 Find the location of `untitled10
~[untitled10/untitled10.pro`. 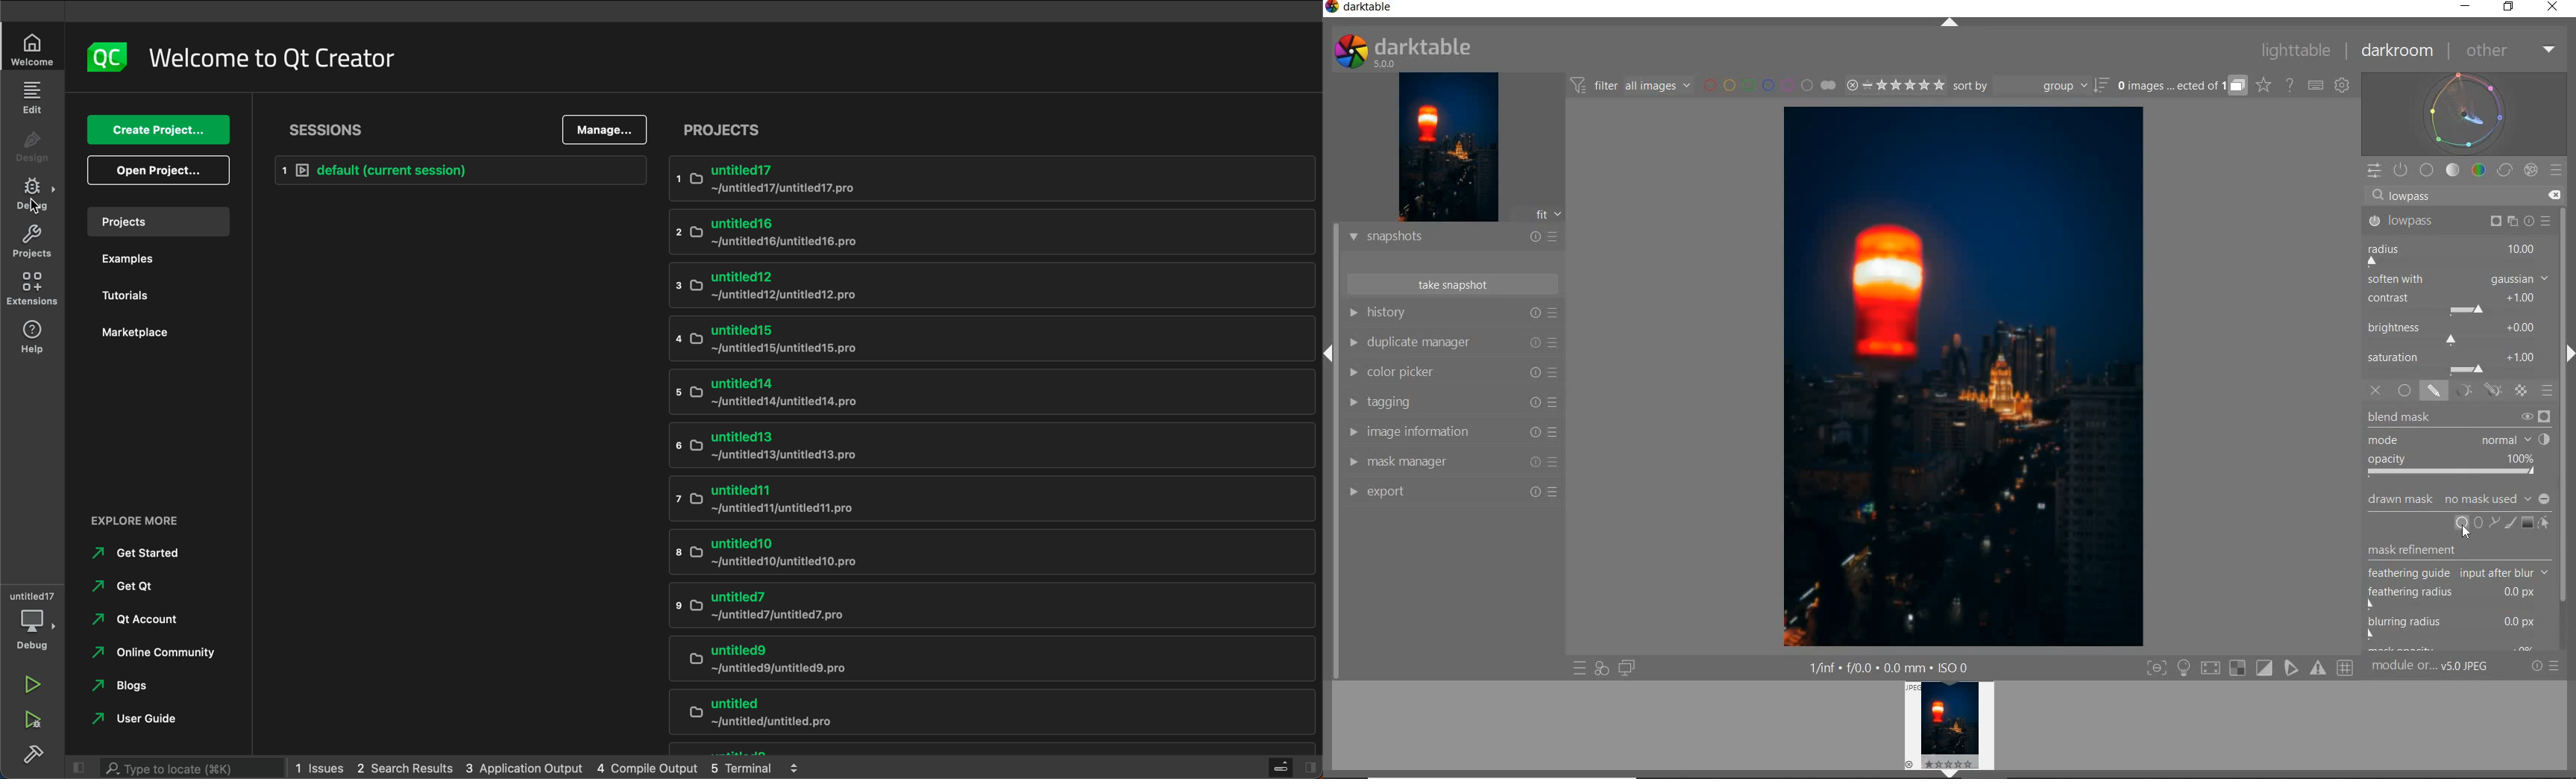

untitled10
~[untitled10/untitled10.pro is located at coordinates (989, 553).